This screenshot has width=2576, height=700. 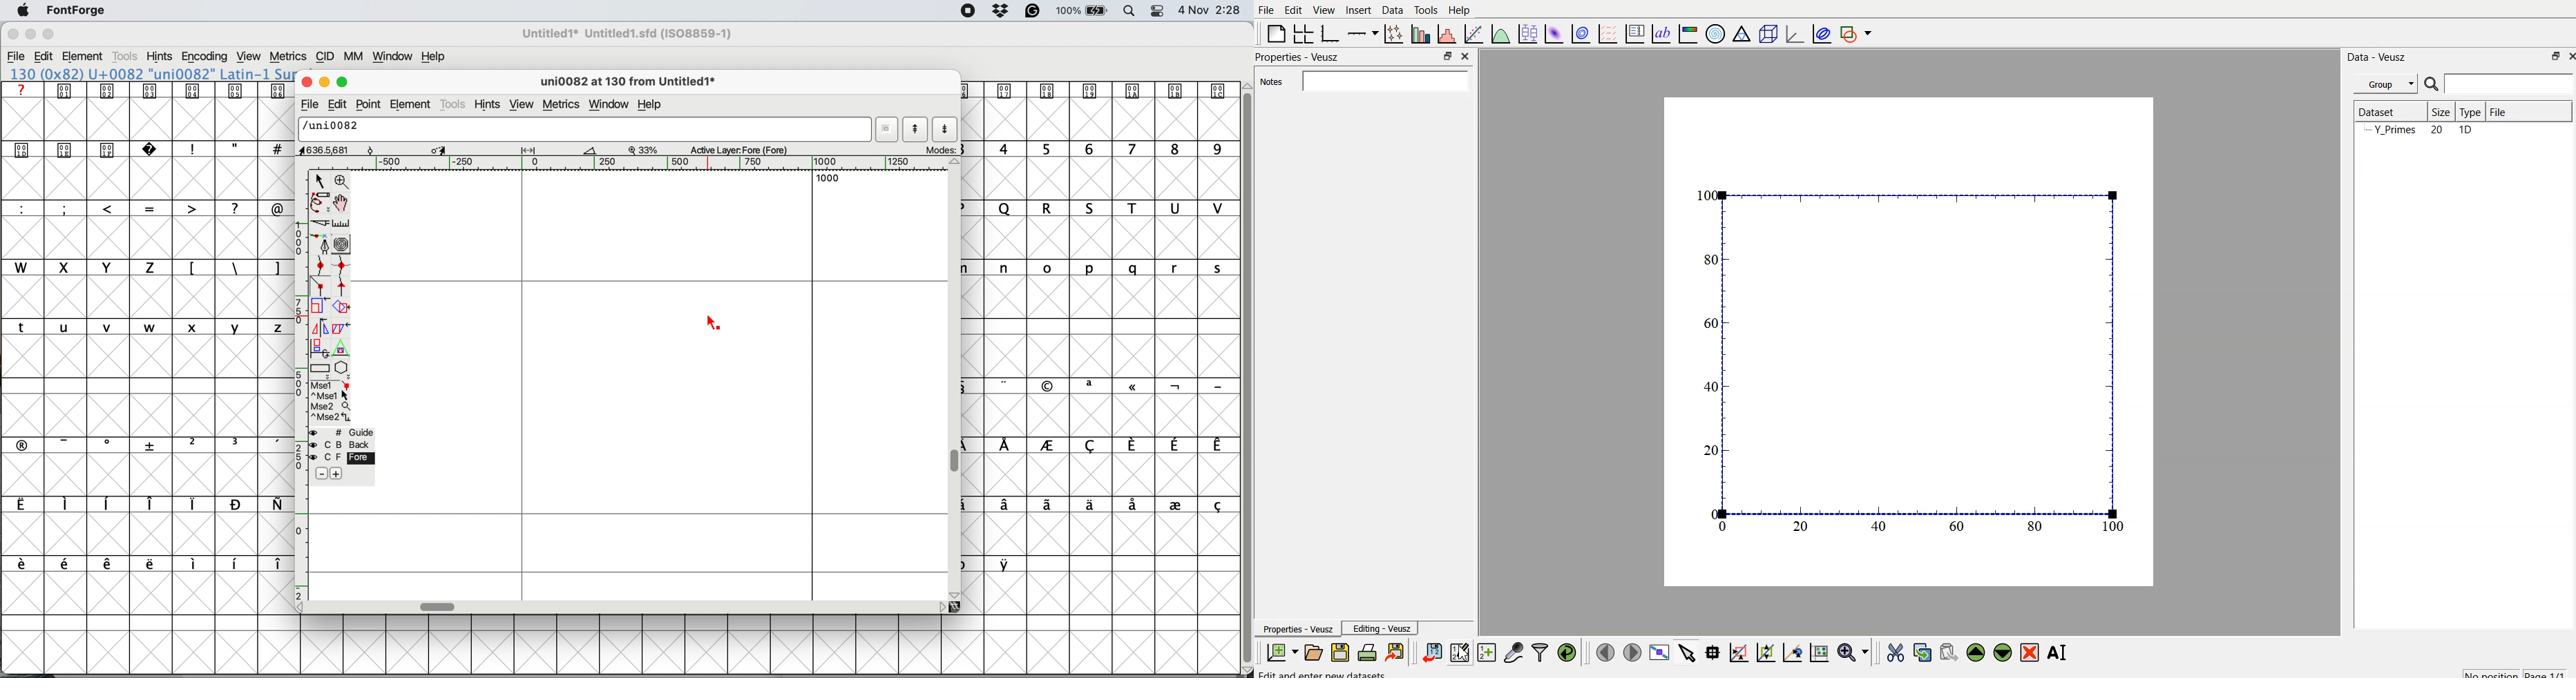 What do you see at coordinates (1688, 35) in the screenshot?
I see `image color bar ` at bounding box center [1688, 35].